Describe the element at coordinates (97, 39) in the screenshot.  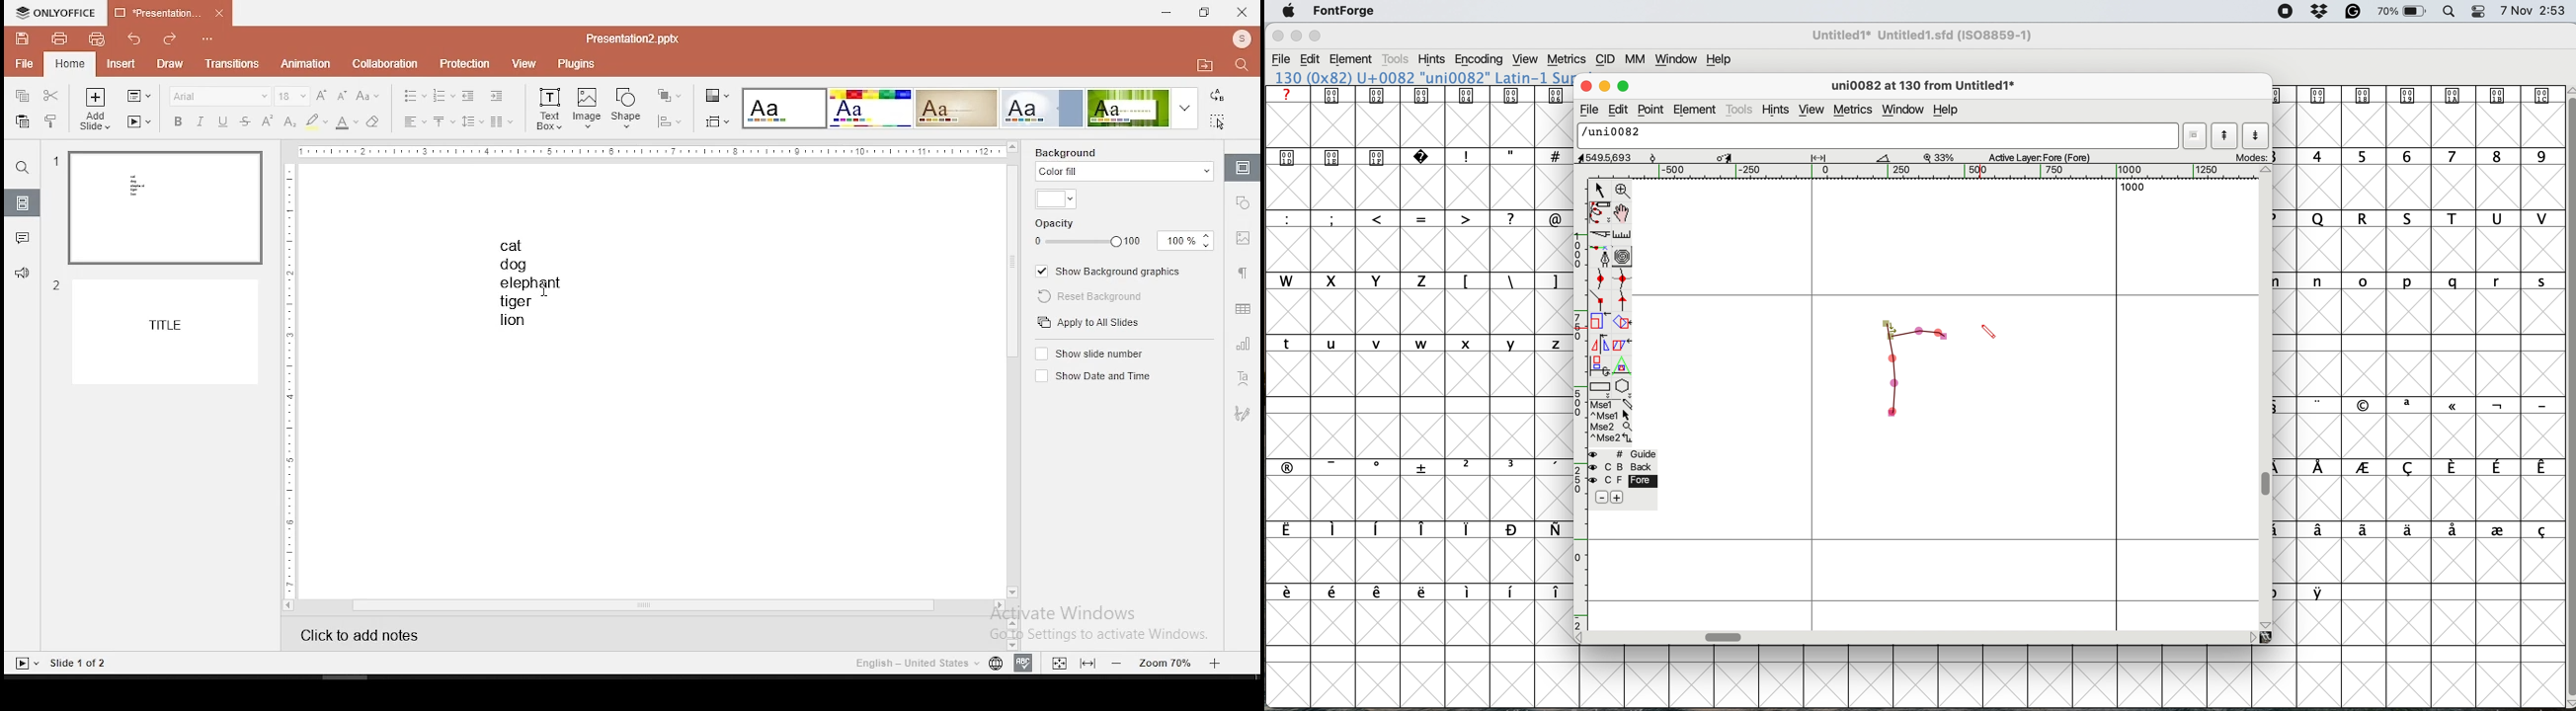
I see `quick print` at that location.